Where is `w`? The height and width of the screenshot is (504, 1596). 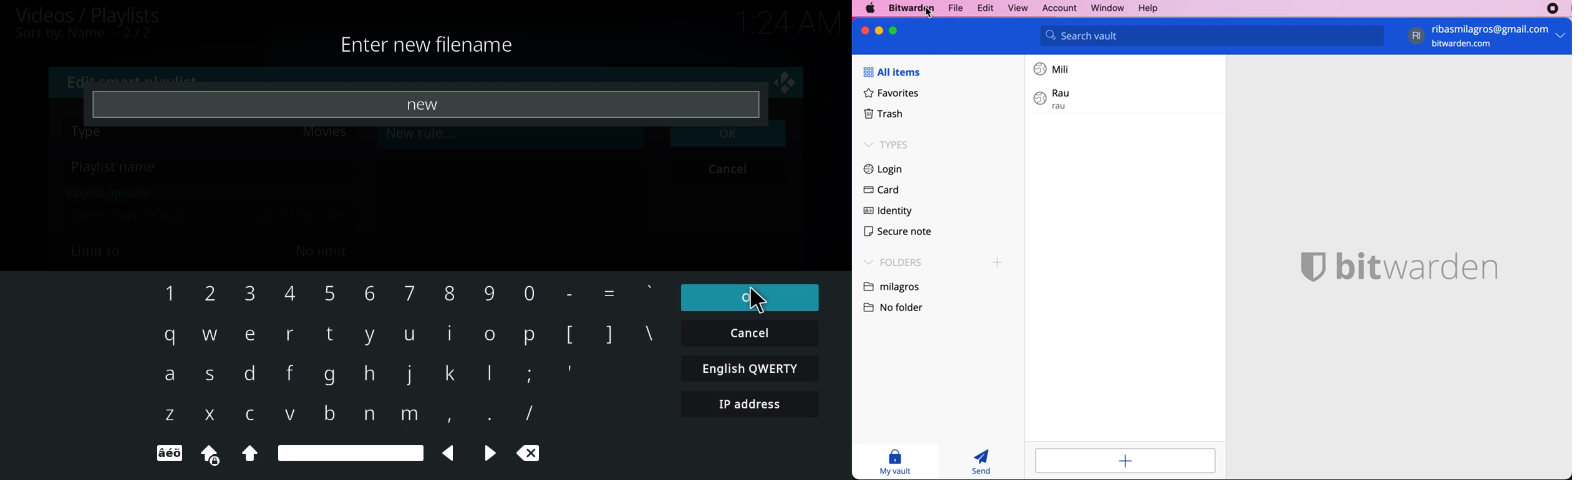 w is located at coordinates (207, 335).